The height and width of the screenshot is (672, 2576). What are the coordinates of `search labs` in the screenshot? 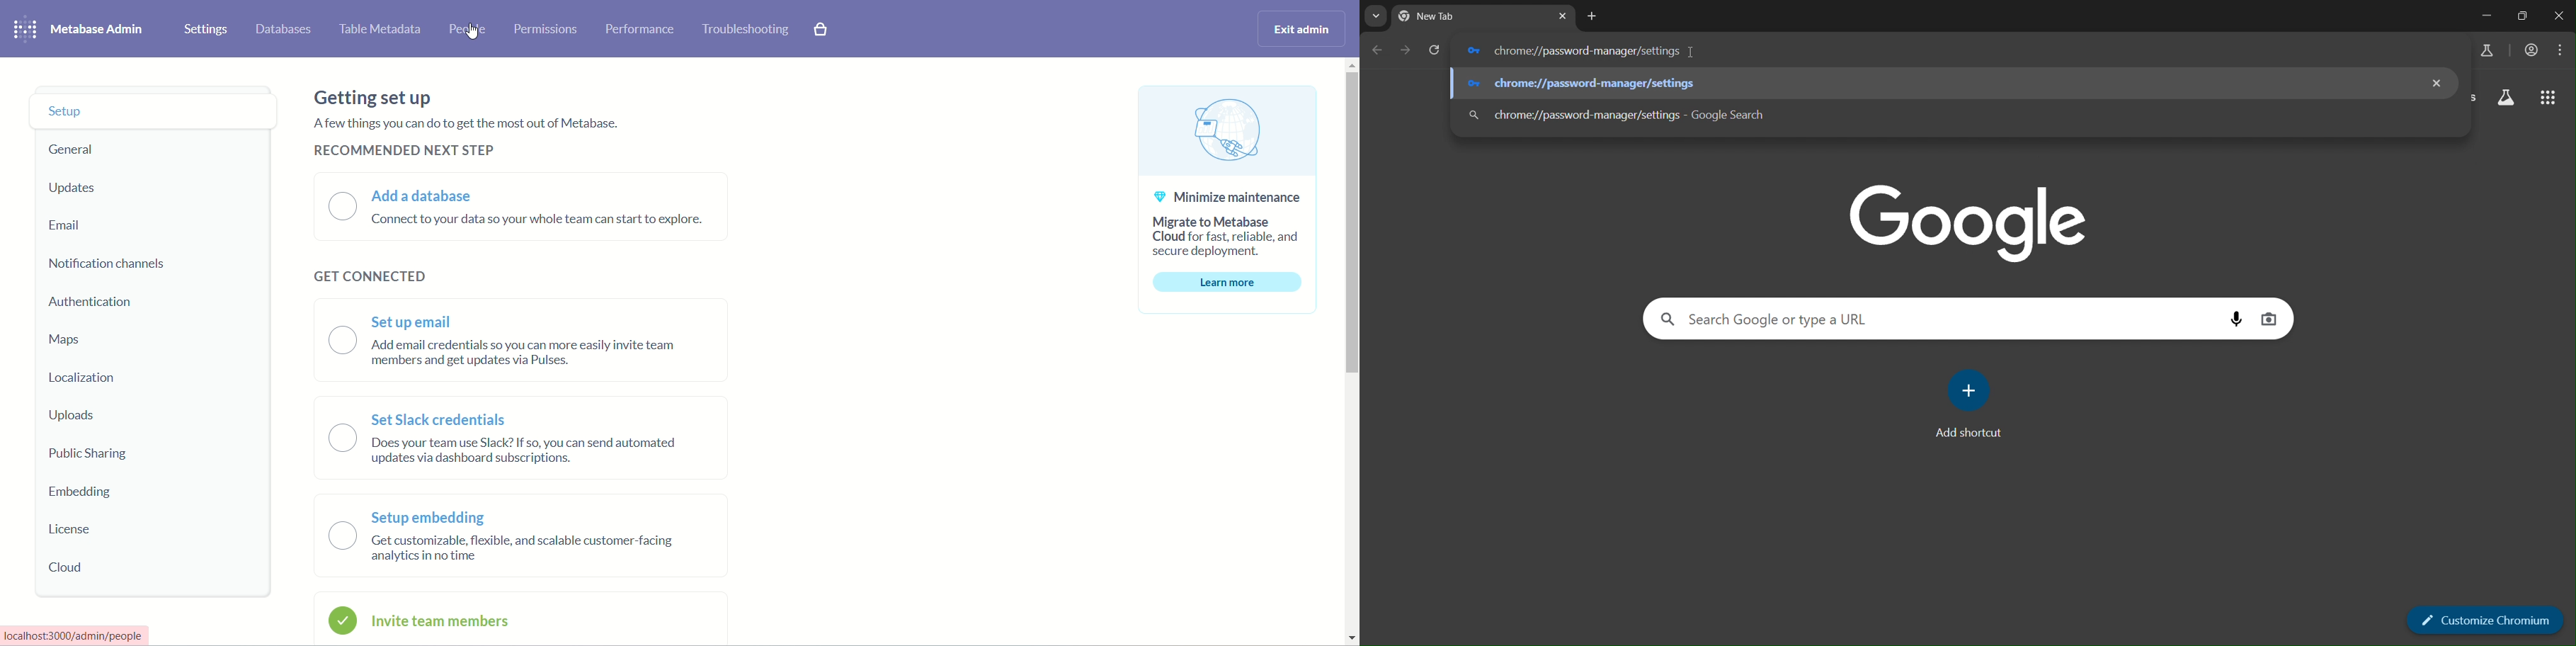 It's located at (2489, 50).